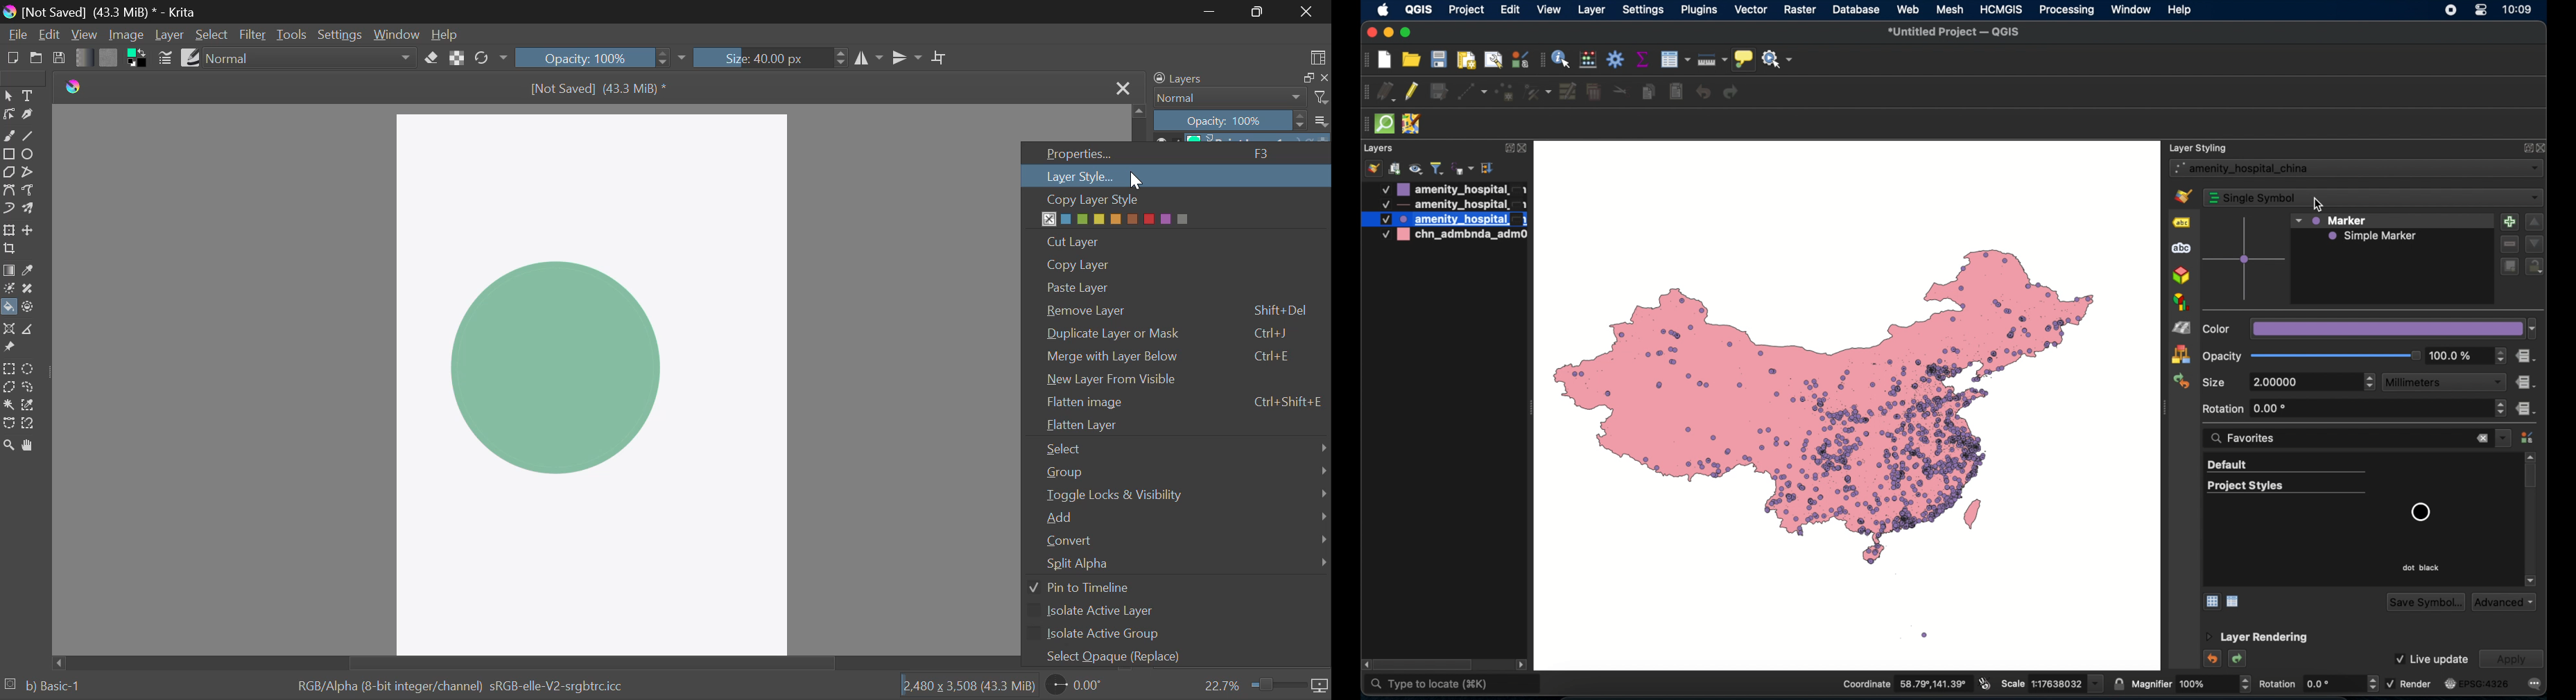  I want to click on mesh, so click(1950, 9).